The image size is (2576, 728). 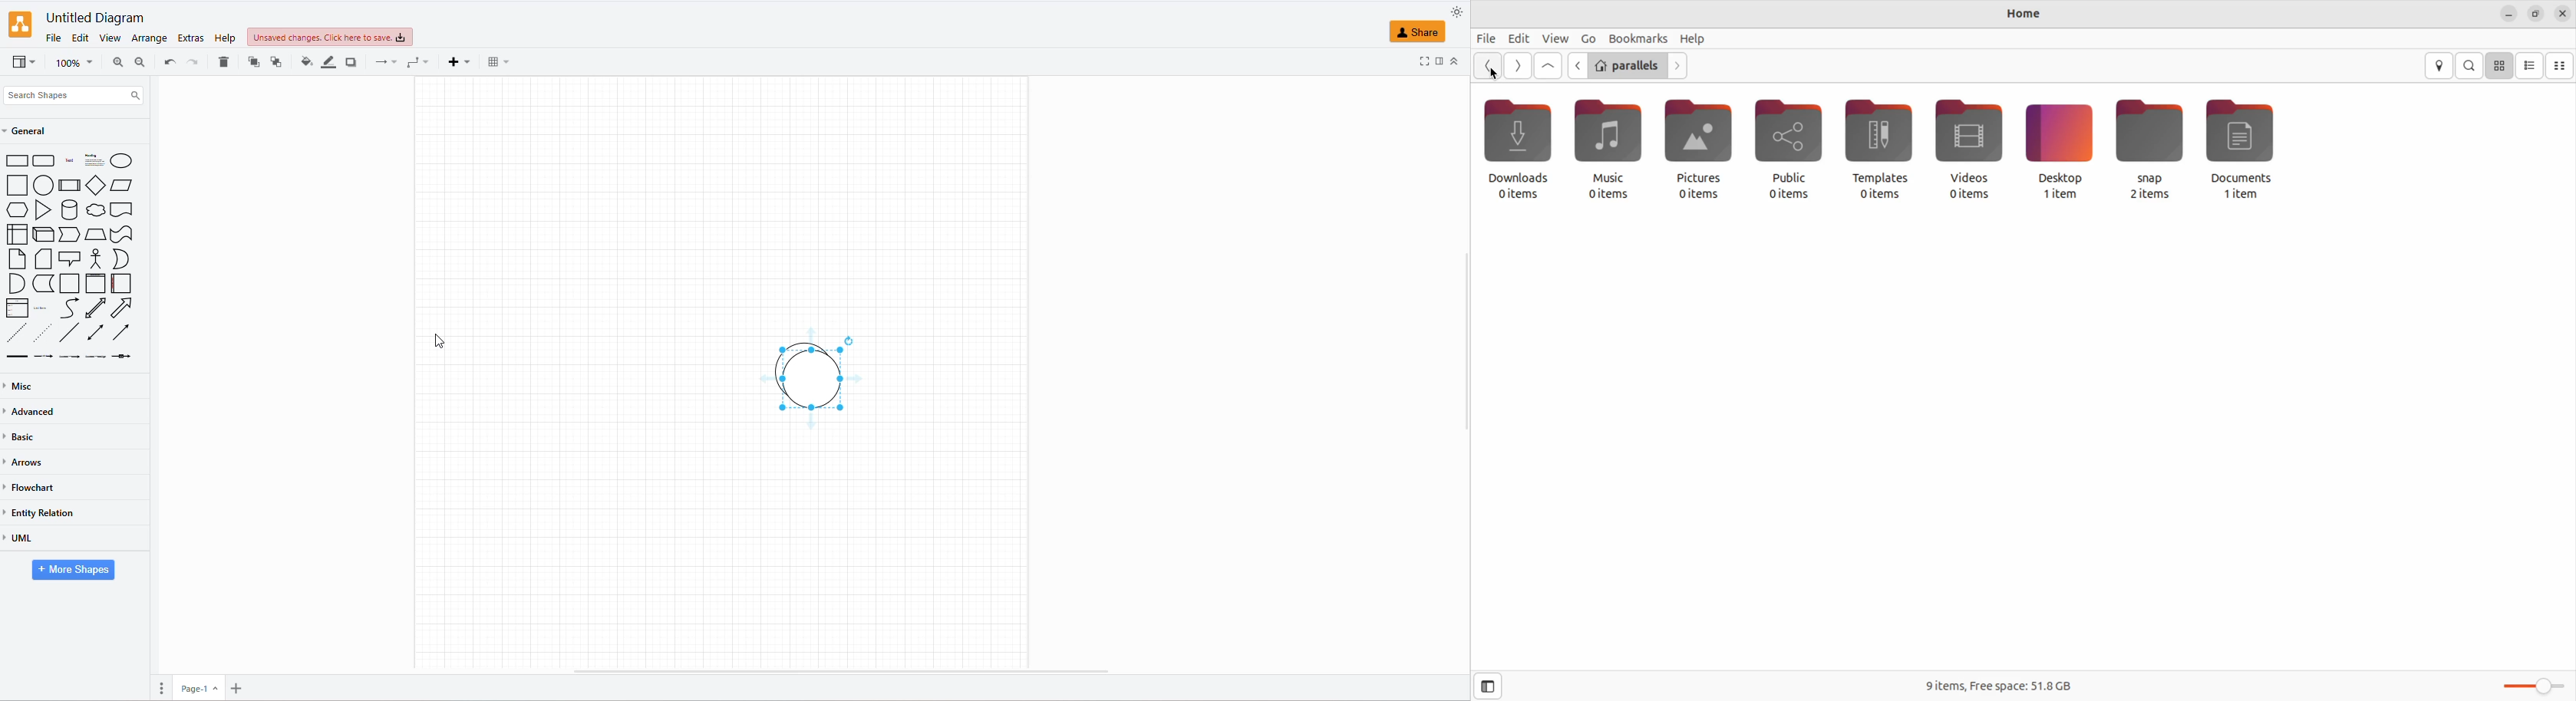 I want to click on HEXAGON, so click(x=18, y=209).